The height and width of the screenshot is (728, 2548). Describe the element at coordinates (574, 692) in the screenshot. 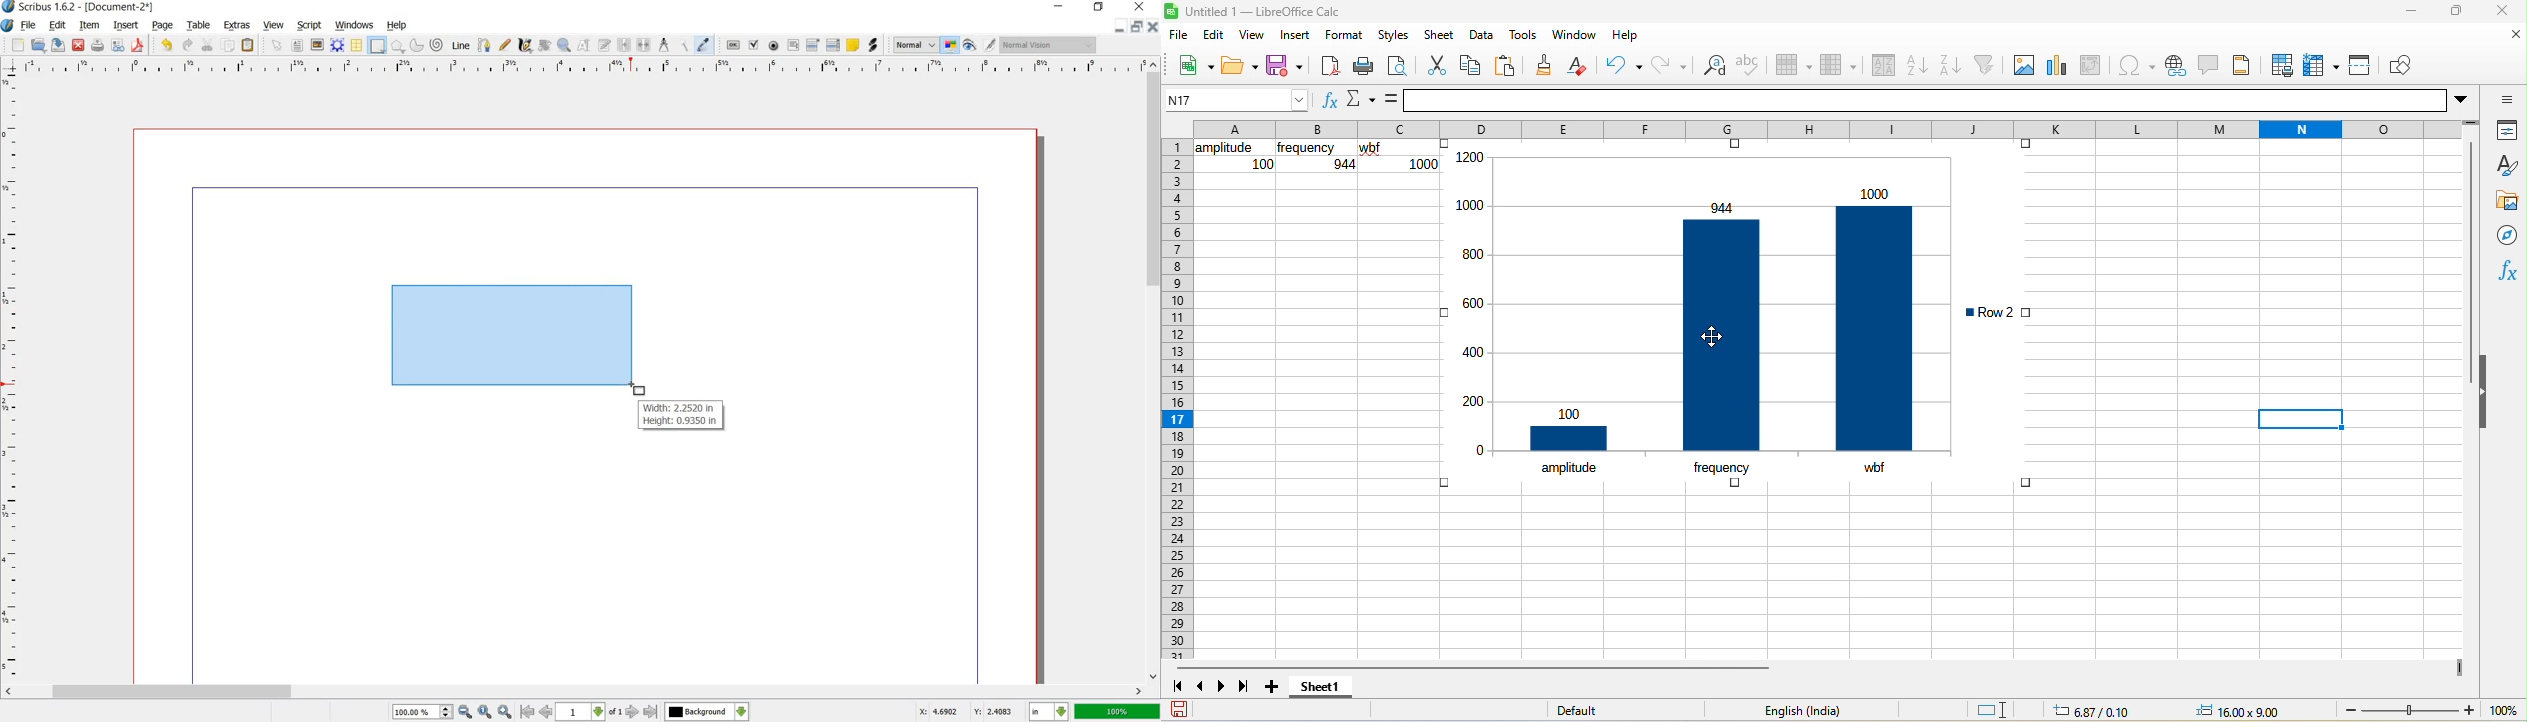

I see `SCROLLBAR` at that location.